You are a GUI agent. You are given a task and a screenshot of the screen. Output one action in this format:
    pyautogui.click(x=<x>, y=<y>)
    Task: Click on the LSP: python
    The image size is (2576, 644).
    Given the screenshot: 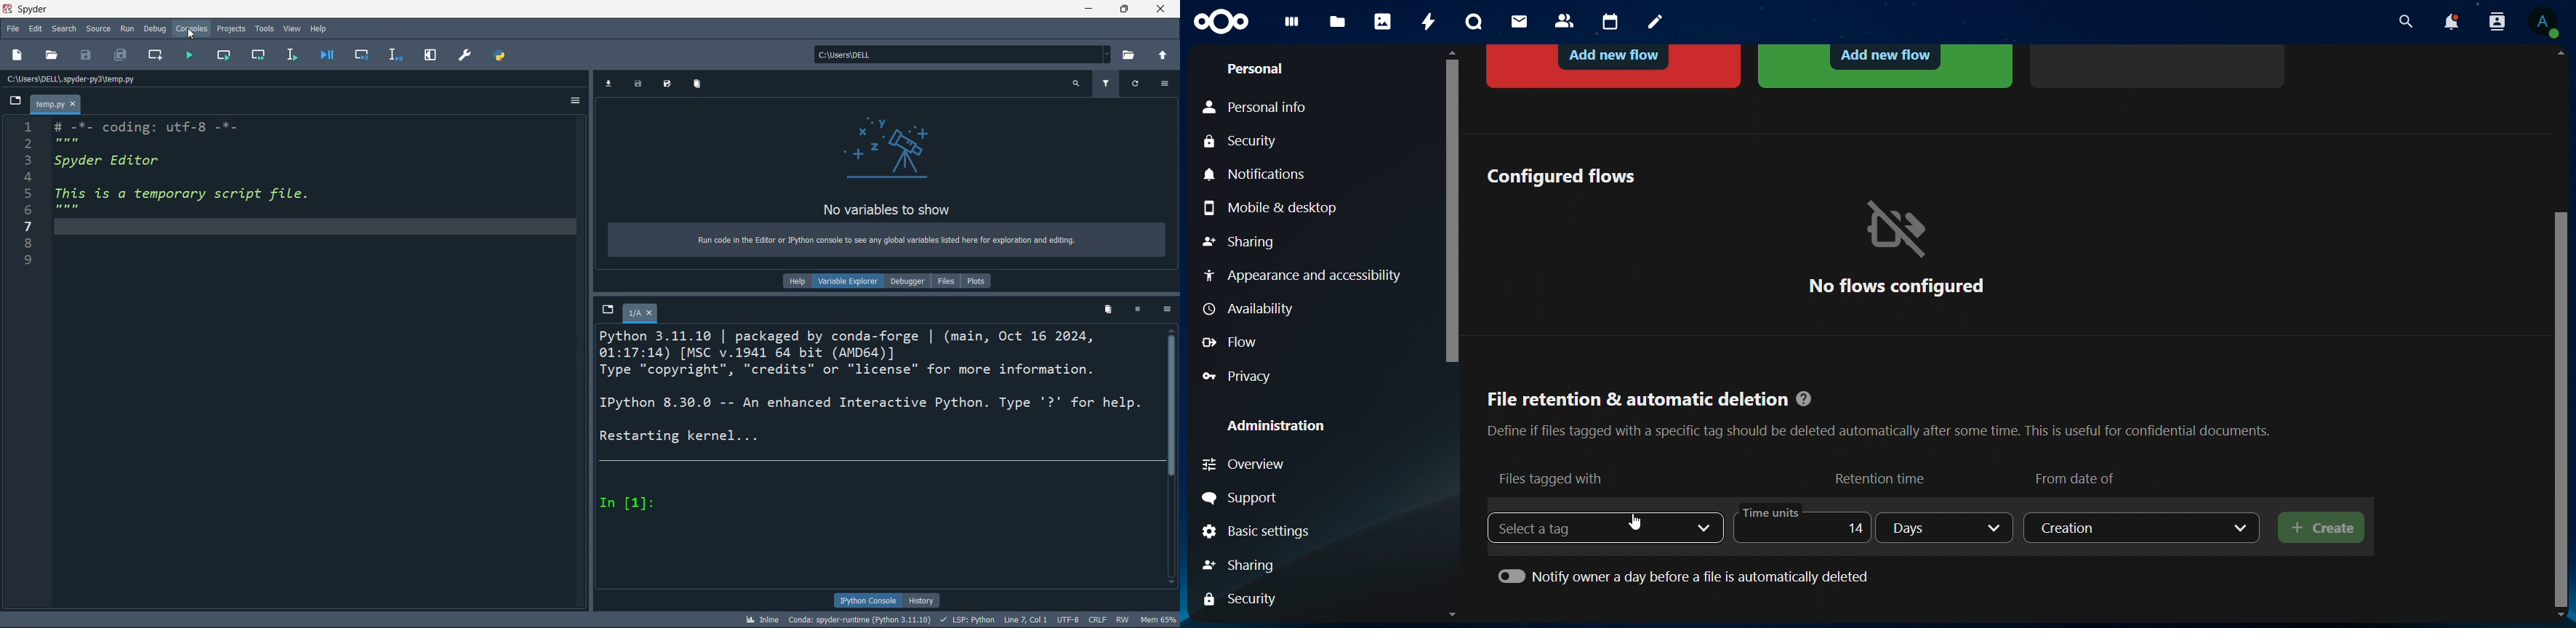 What is the action you would take?
    pyautogui.click(x=967, y=619)
    